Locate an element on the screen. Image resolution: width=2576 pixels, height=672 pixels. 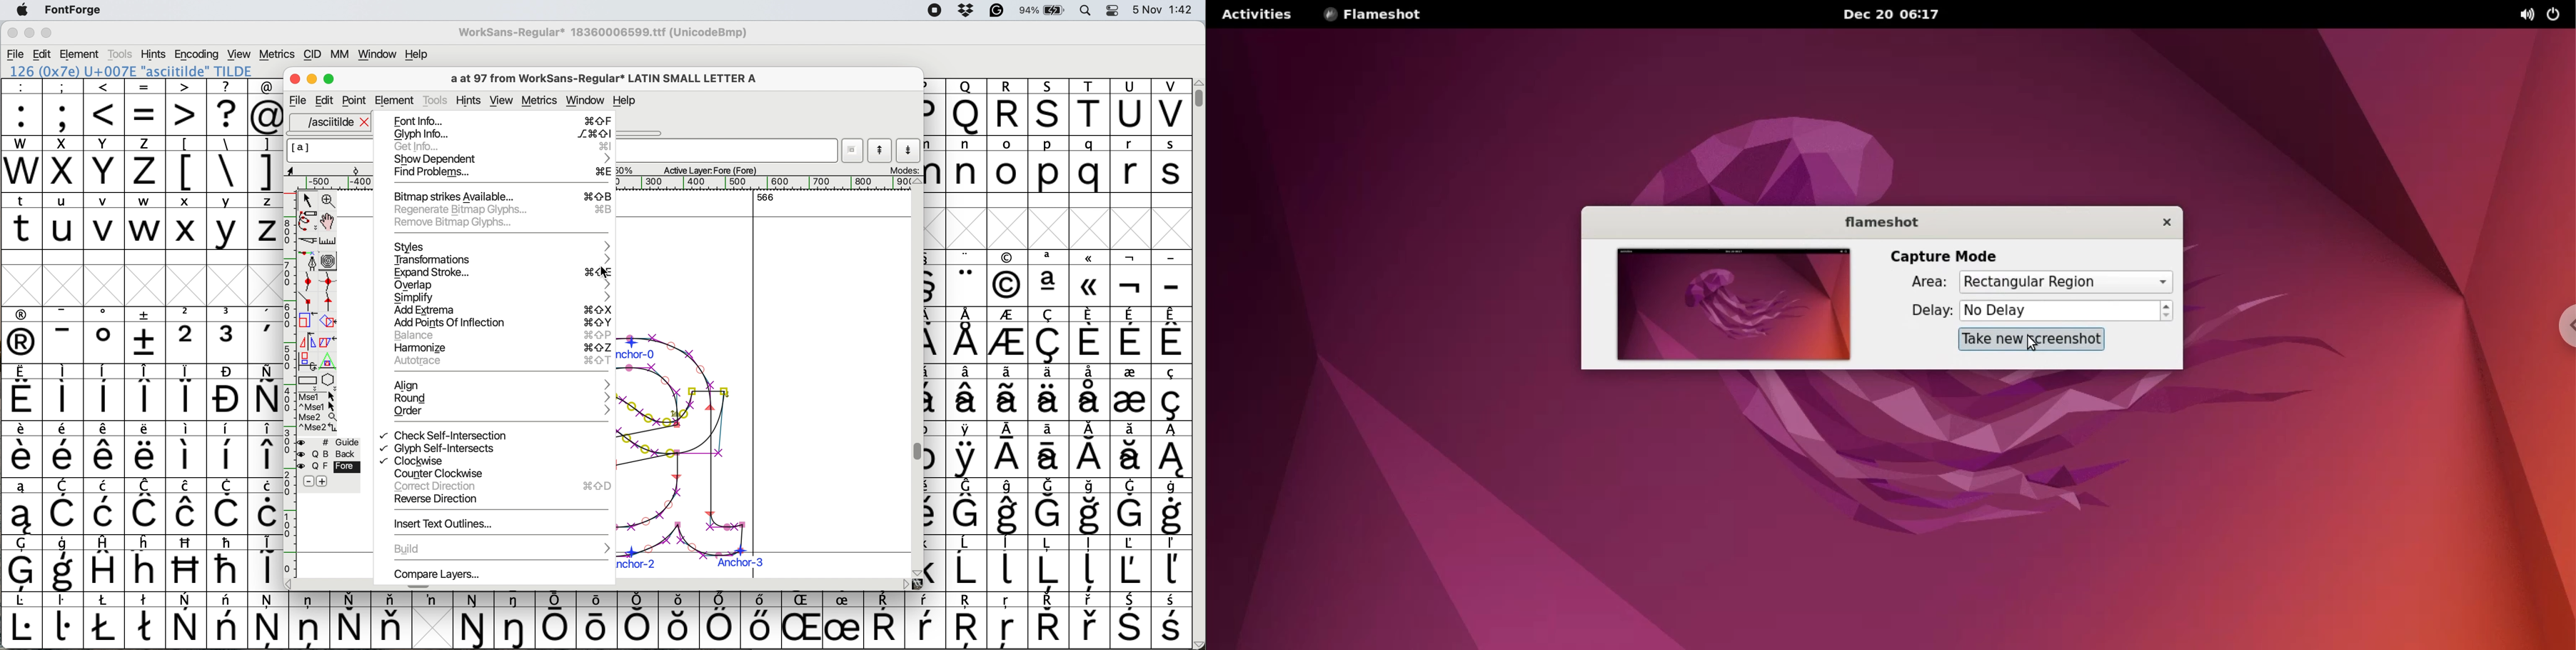
symbol is located at coordinates (64, 335).